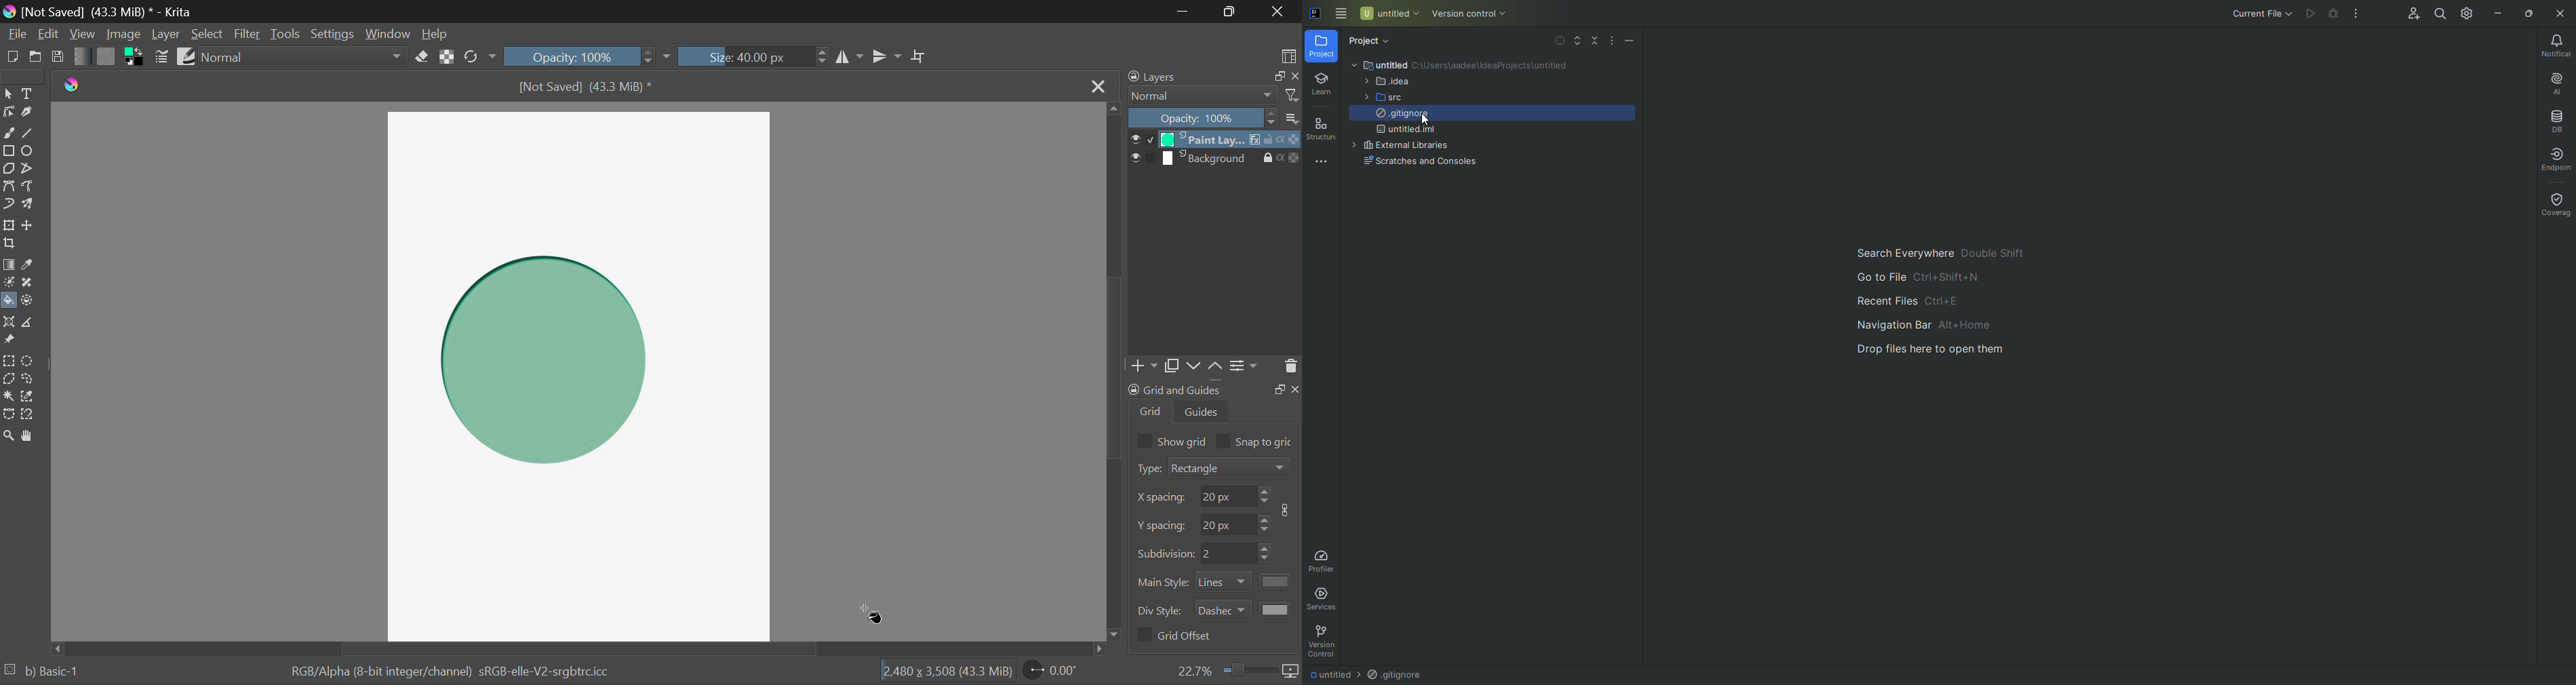  Describe the element at coordinates (1471, 13) in the screenshot. I see `Version control` at that location.